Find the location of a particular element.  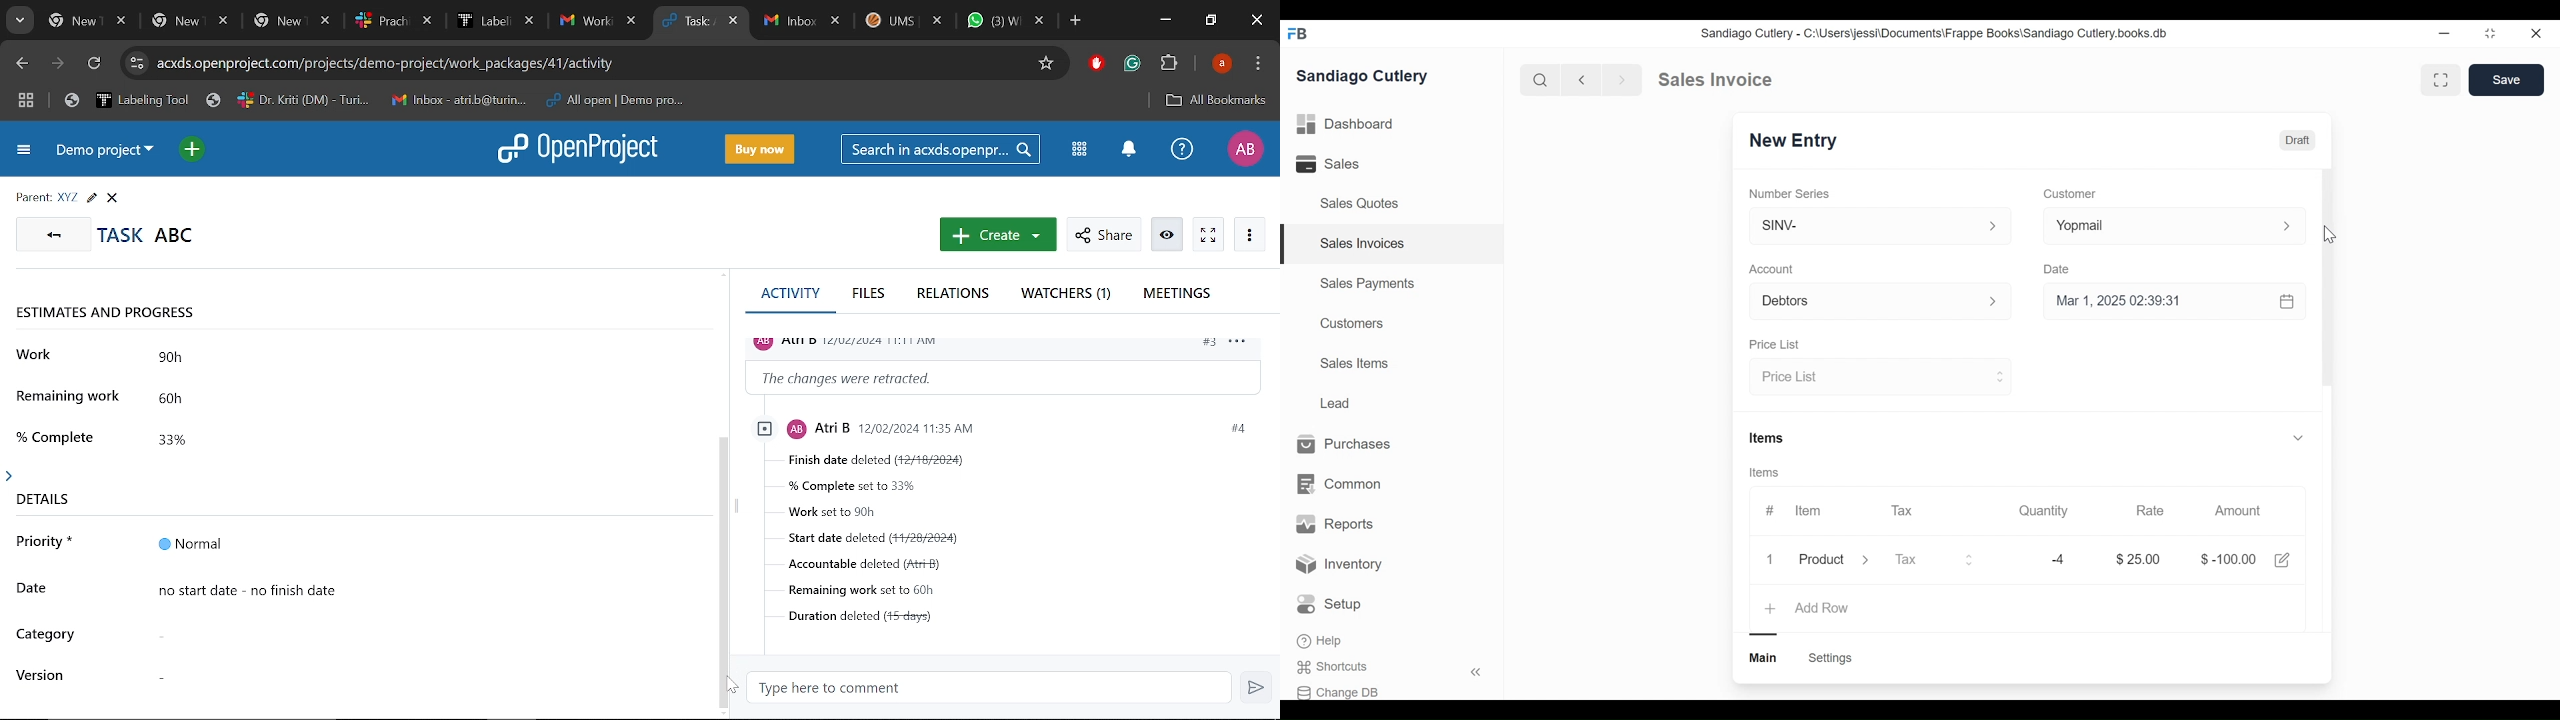

$25.00 is located at coordinates (2139, 559).